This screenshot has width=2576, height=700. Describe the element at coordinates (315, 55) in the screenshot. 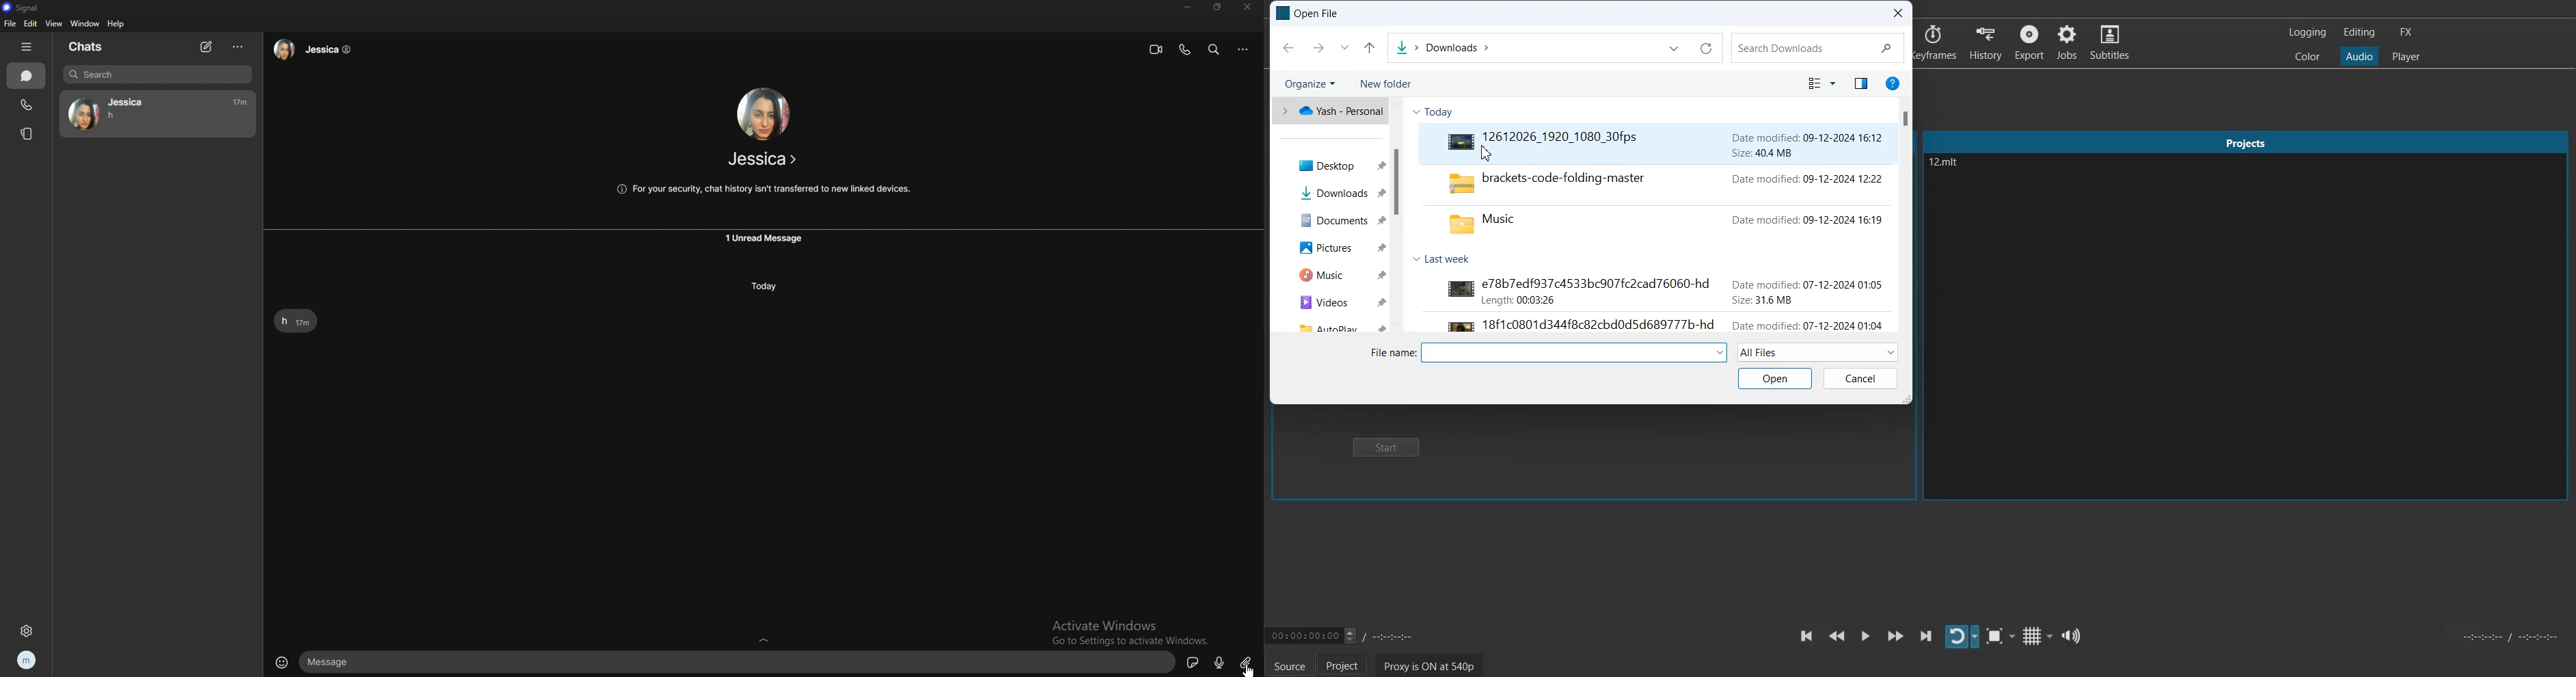

I see `Jessica ©` at that location.